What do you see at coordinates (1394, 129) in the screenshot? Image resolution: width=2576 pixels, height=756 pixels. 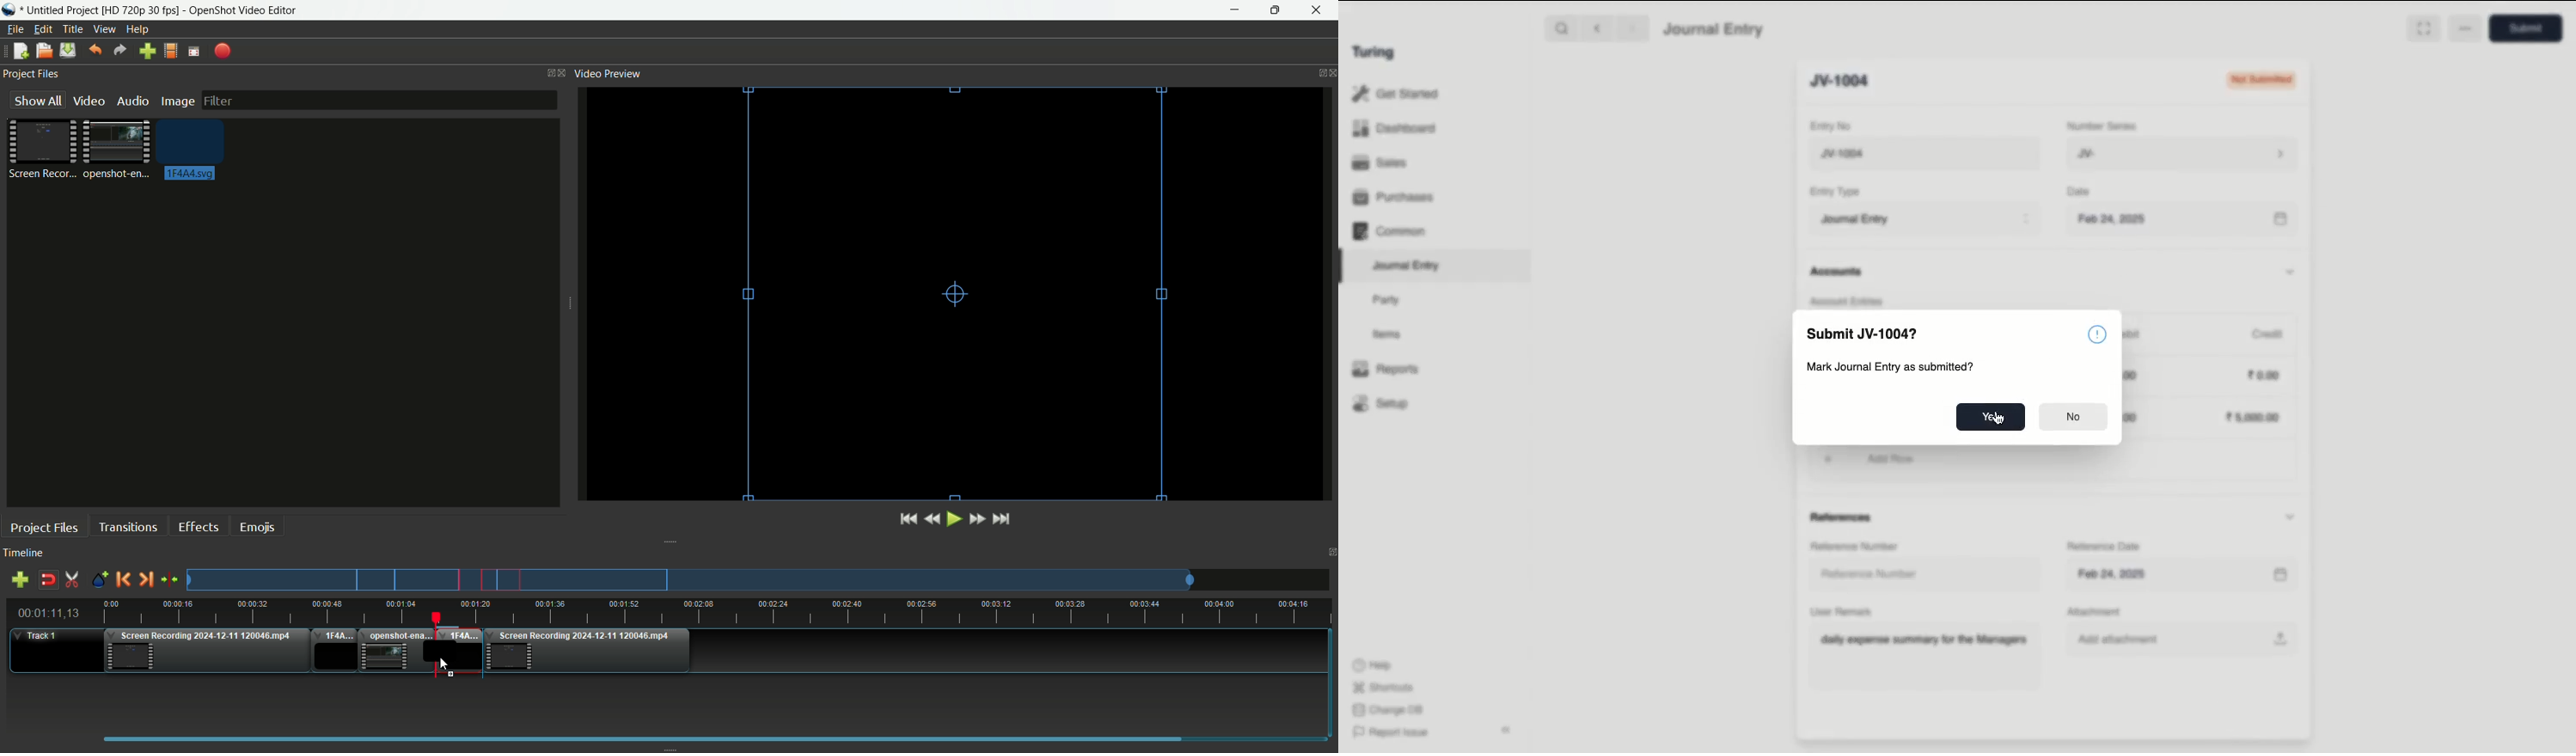 I see `Dashboard` at bounding box center [1394, 129].